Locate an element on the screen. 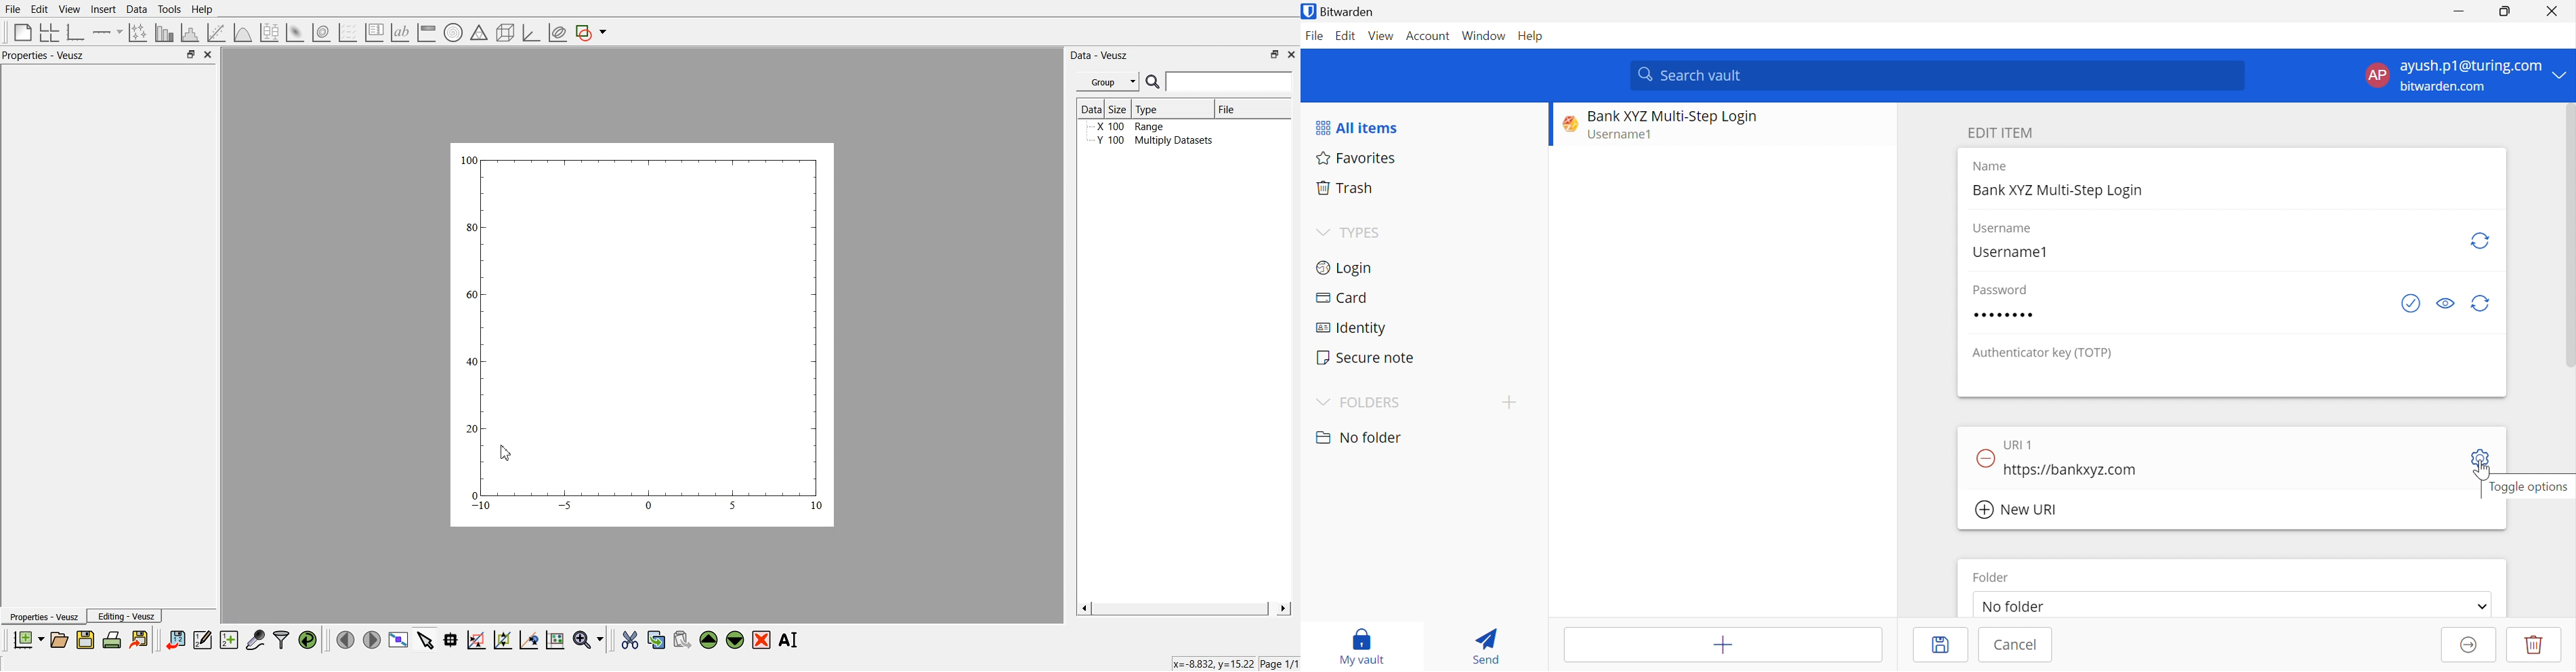 The image size is (2576, 672). Username is located at coordinates (2002, 228).